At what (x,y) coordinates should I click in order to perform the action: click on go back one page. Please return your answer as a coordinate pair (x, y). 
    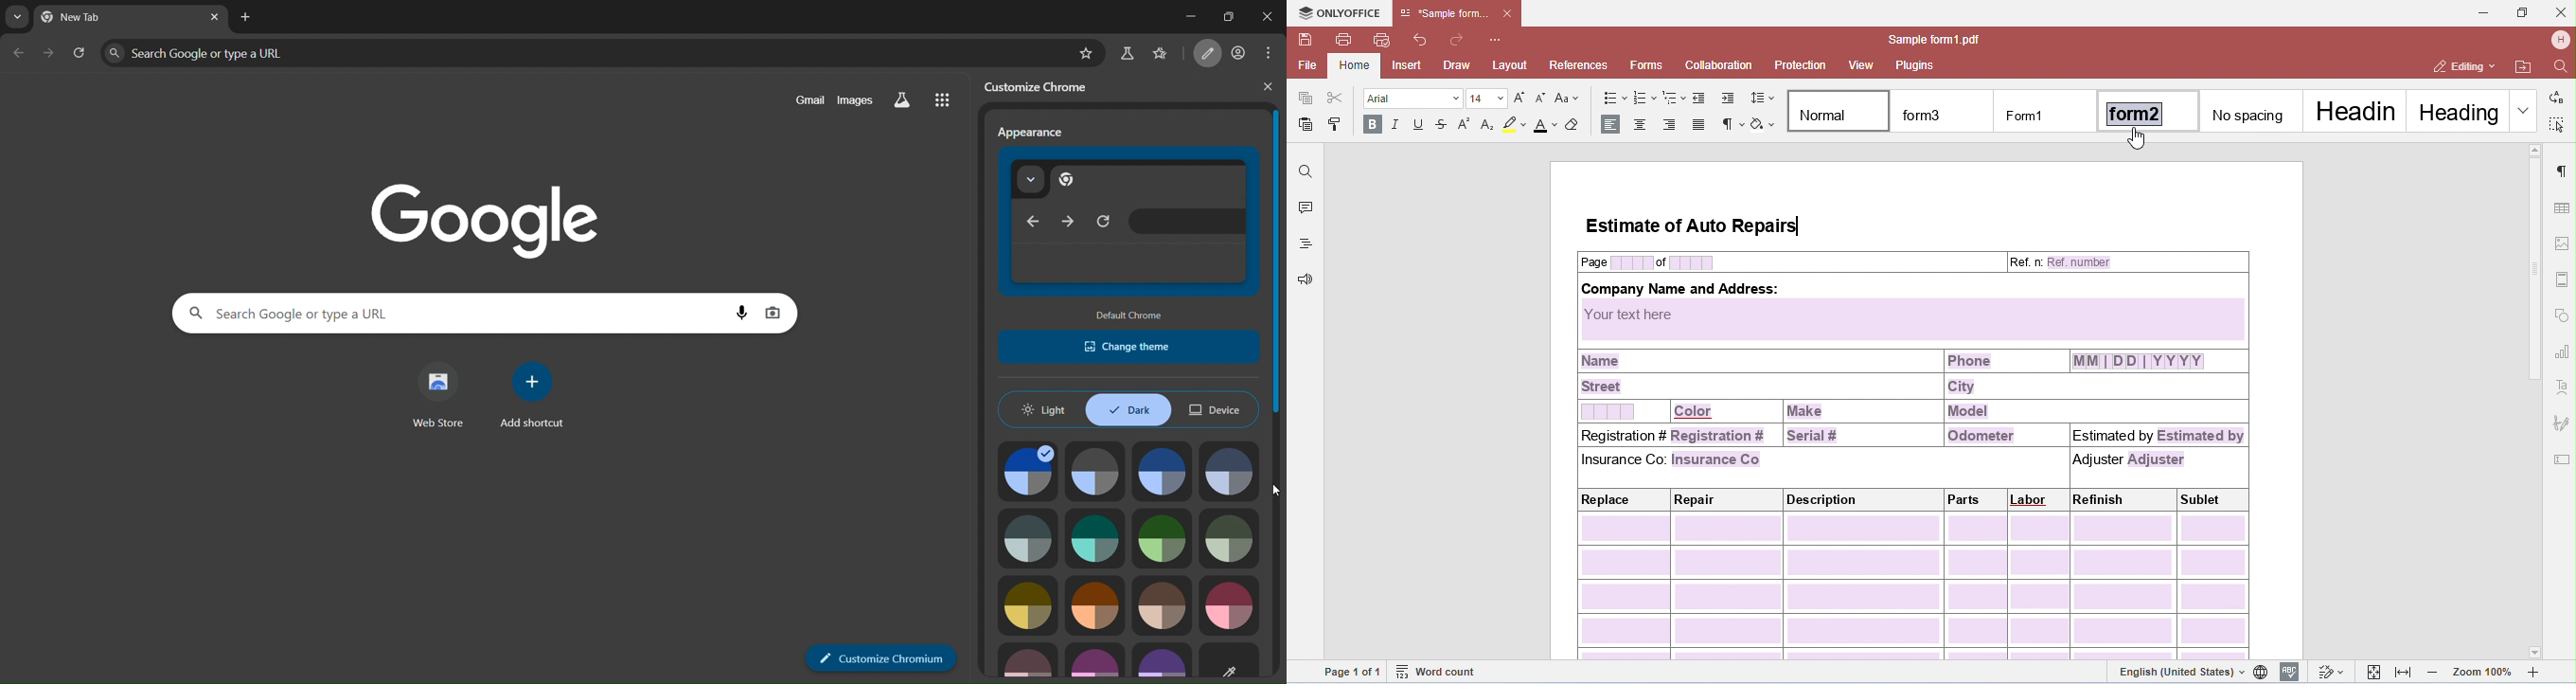
    Looking at the image, I should click on (20, 55).